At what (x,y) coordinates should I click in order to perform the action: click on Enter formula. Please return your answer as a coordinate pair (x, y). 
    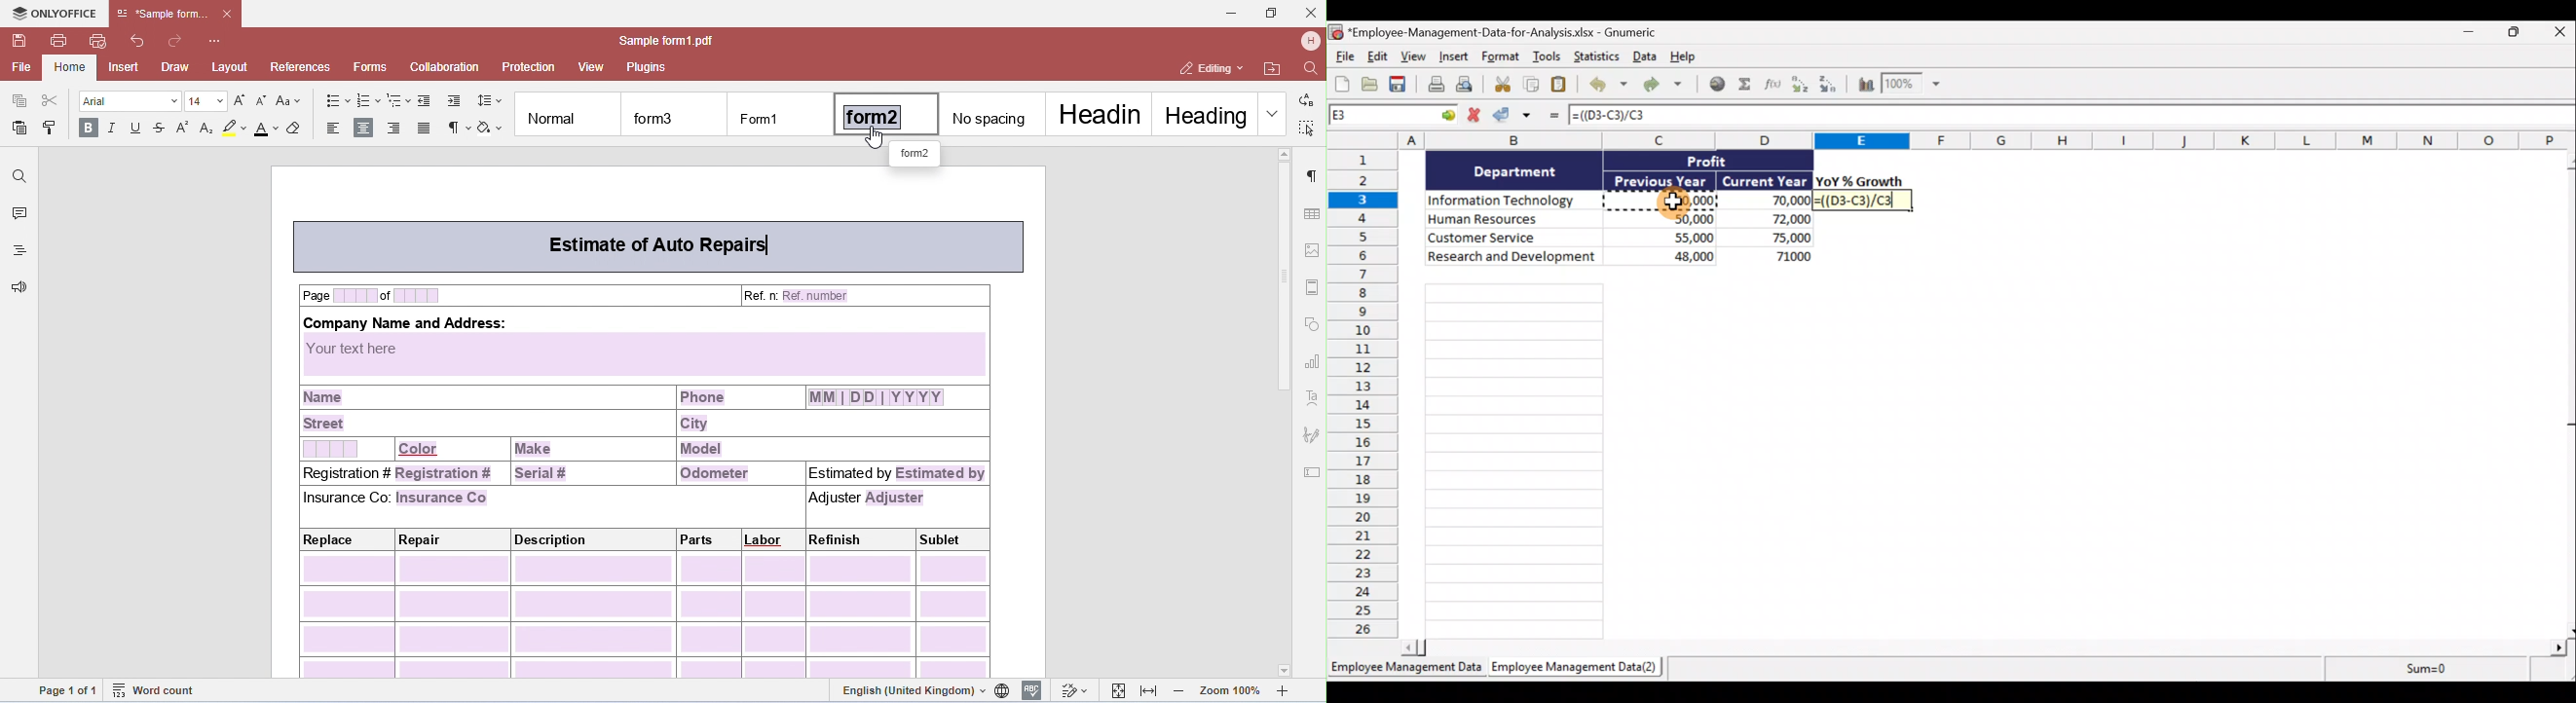
    Looking at the image, I should click on (1552, 118).